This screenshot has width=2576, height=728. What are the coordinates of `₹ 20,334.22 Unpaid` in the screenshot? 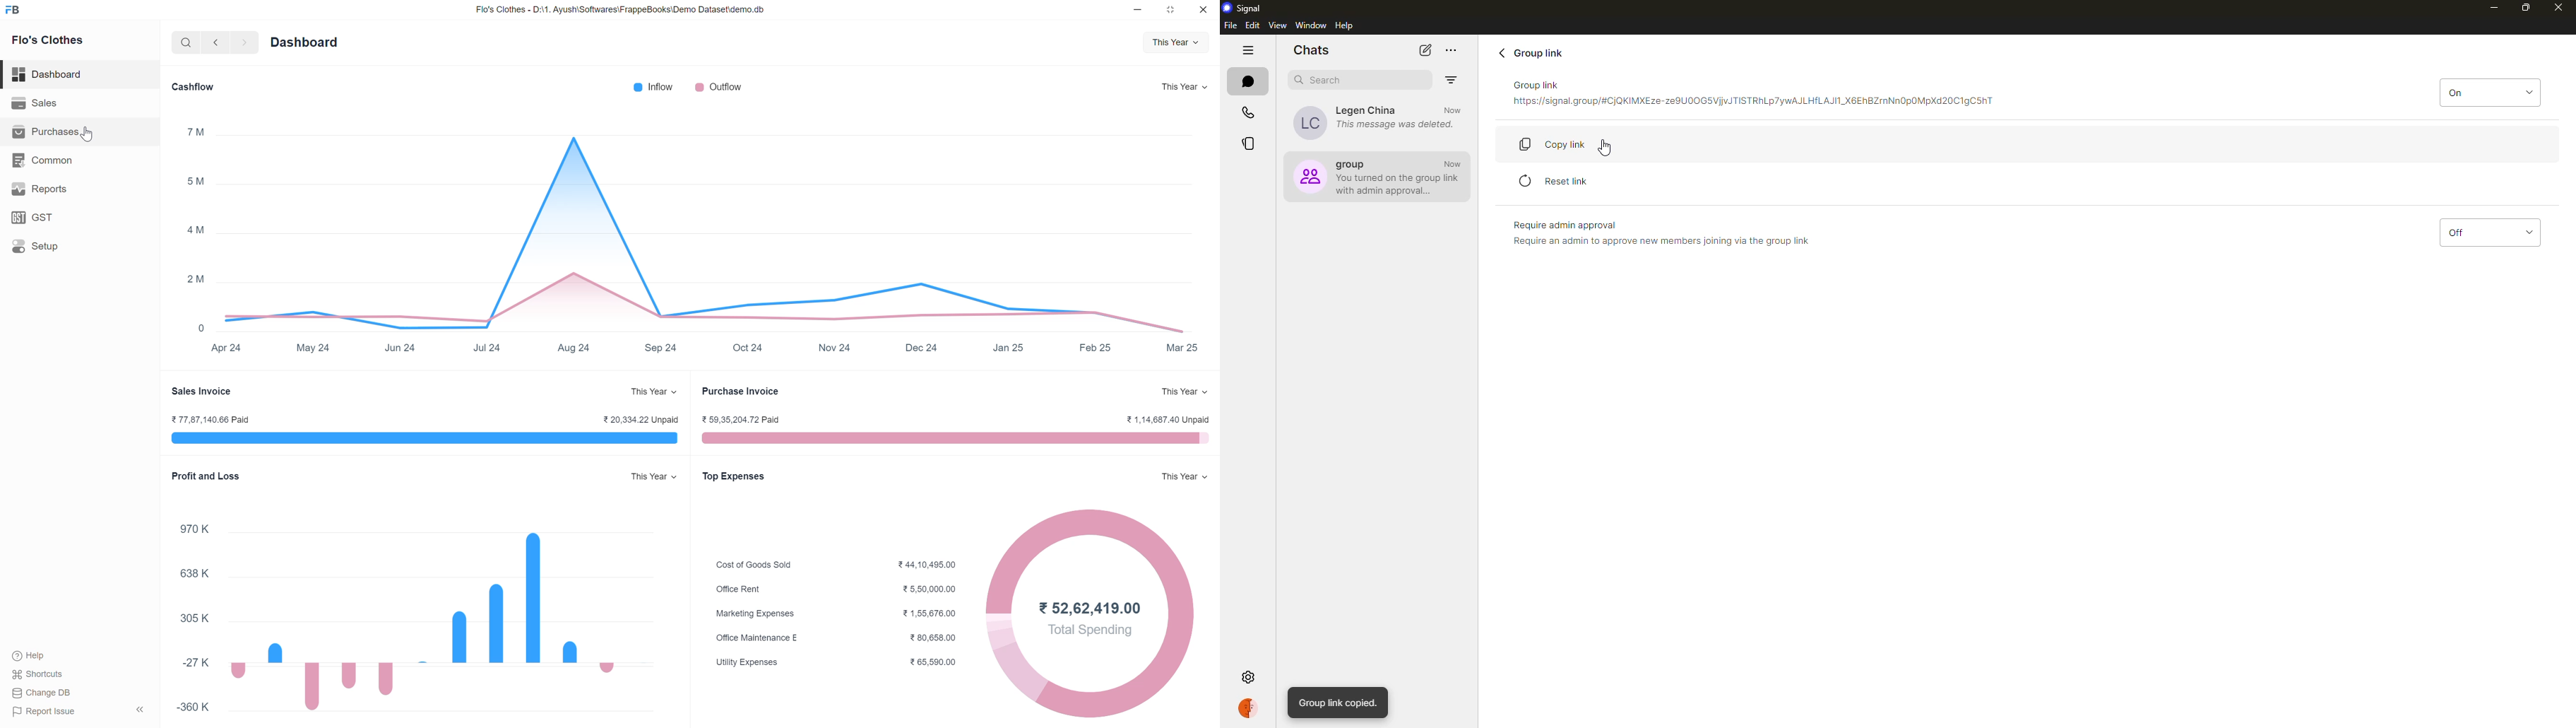 It's located at (642, 420).